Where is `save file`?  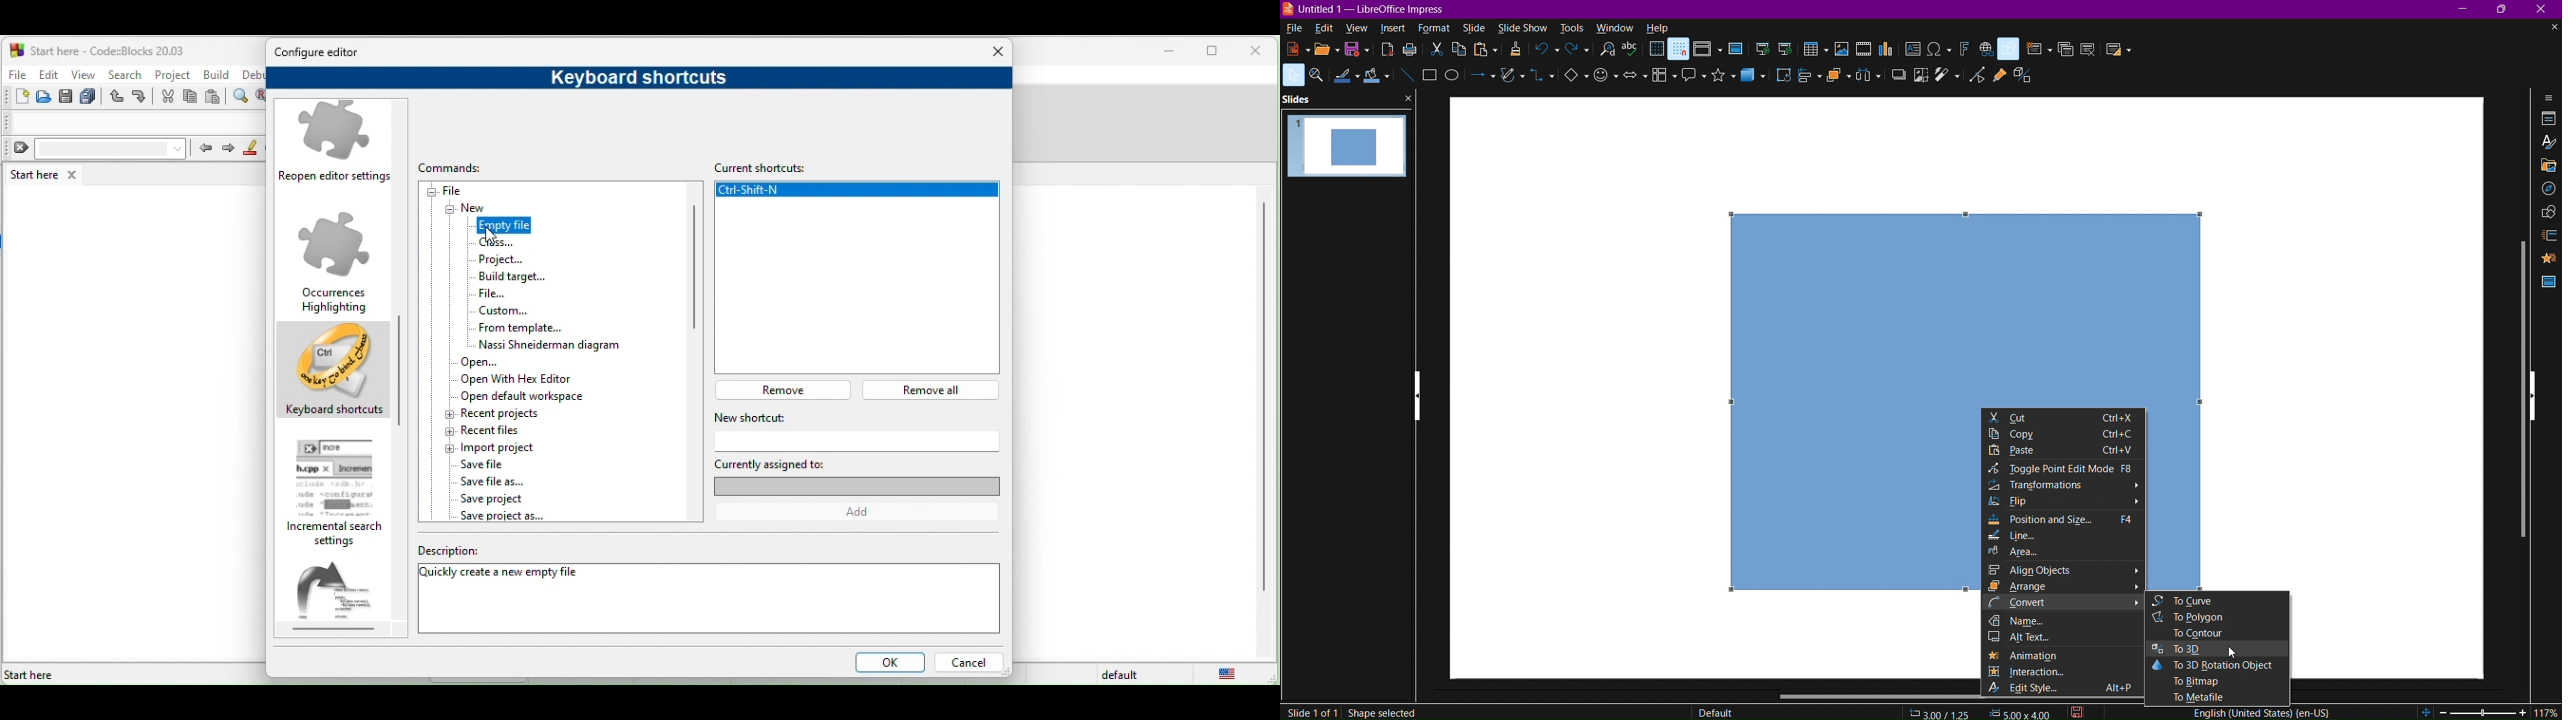 save file is located at coordinates (485, 465).